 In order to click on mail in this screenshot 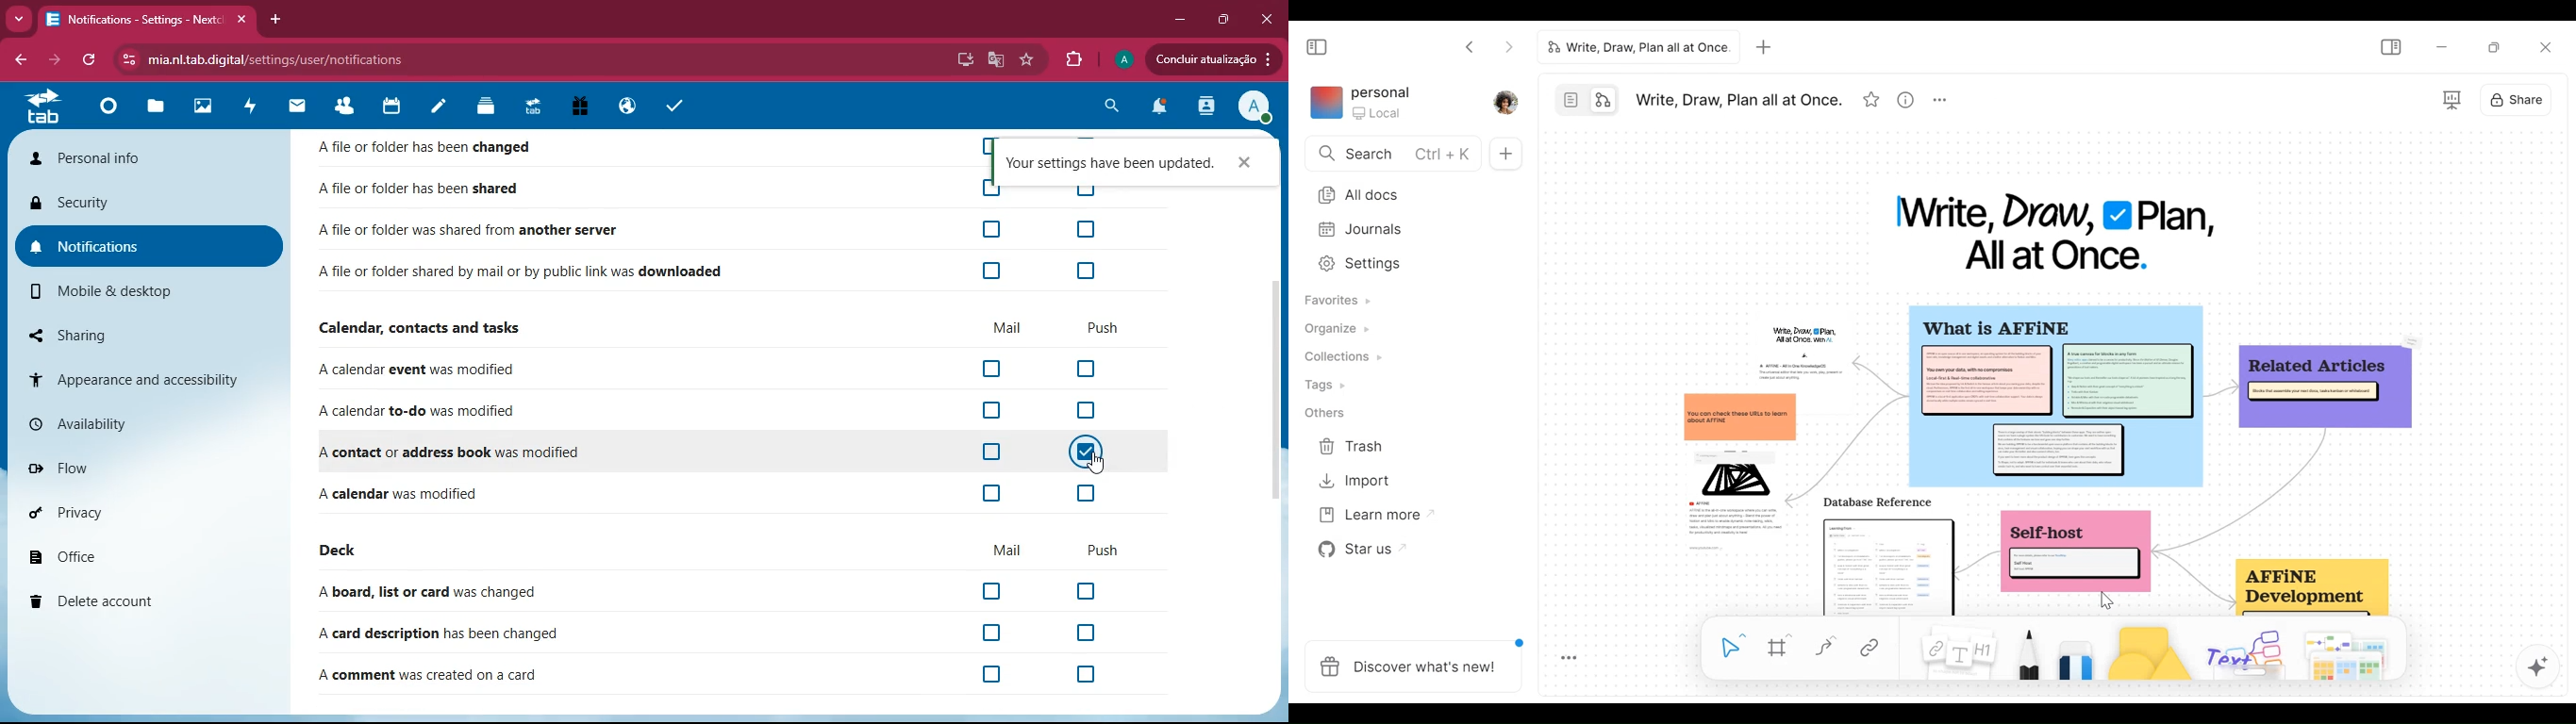, I will do `click(302, 108)`.